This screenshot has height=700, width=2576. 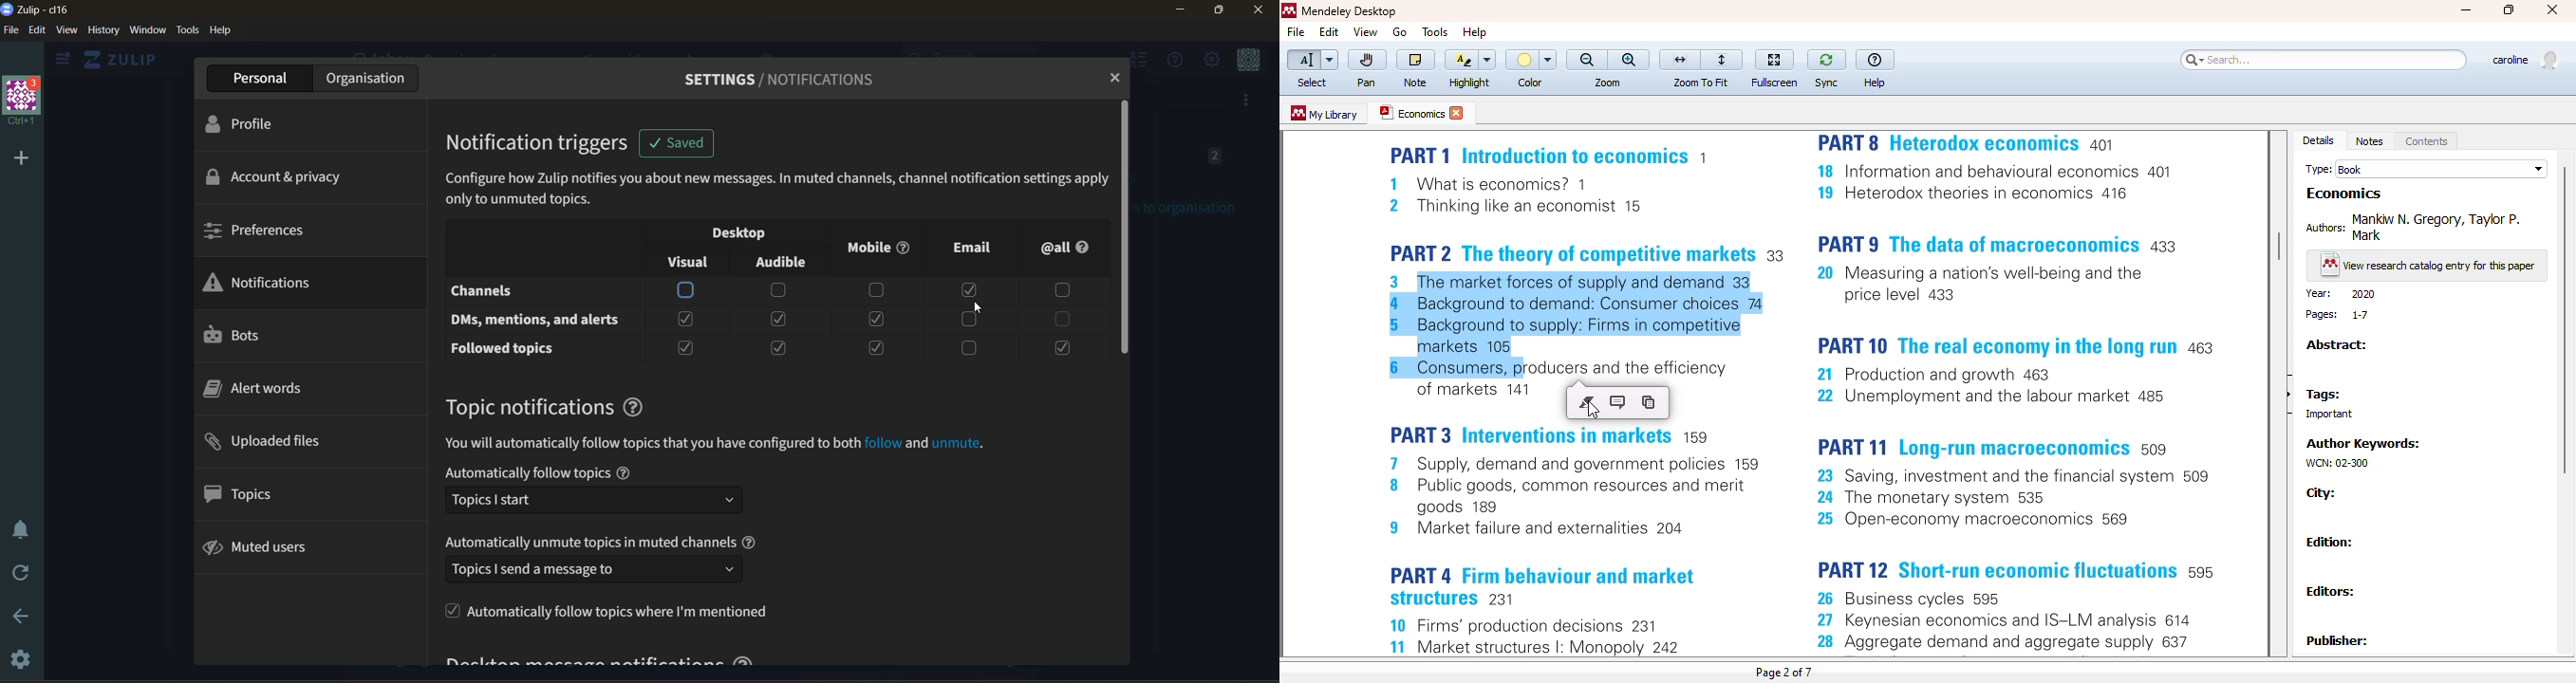 What do you see at coordinates (748, 234) in the screenshot?
I see `desktop` at bounding box center [748, 234].